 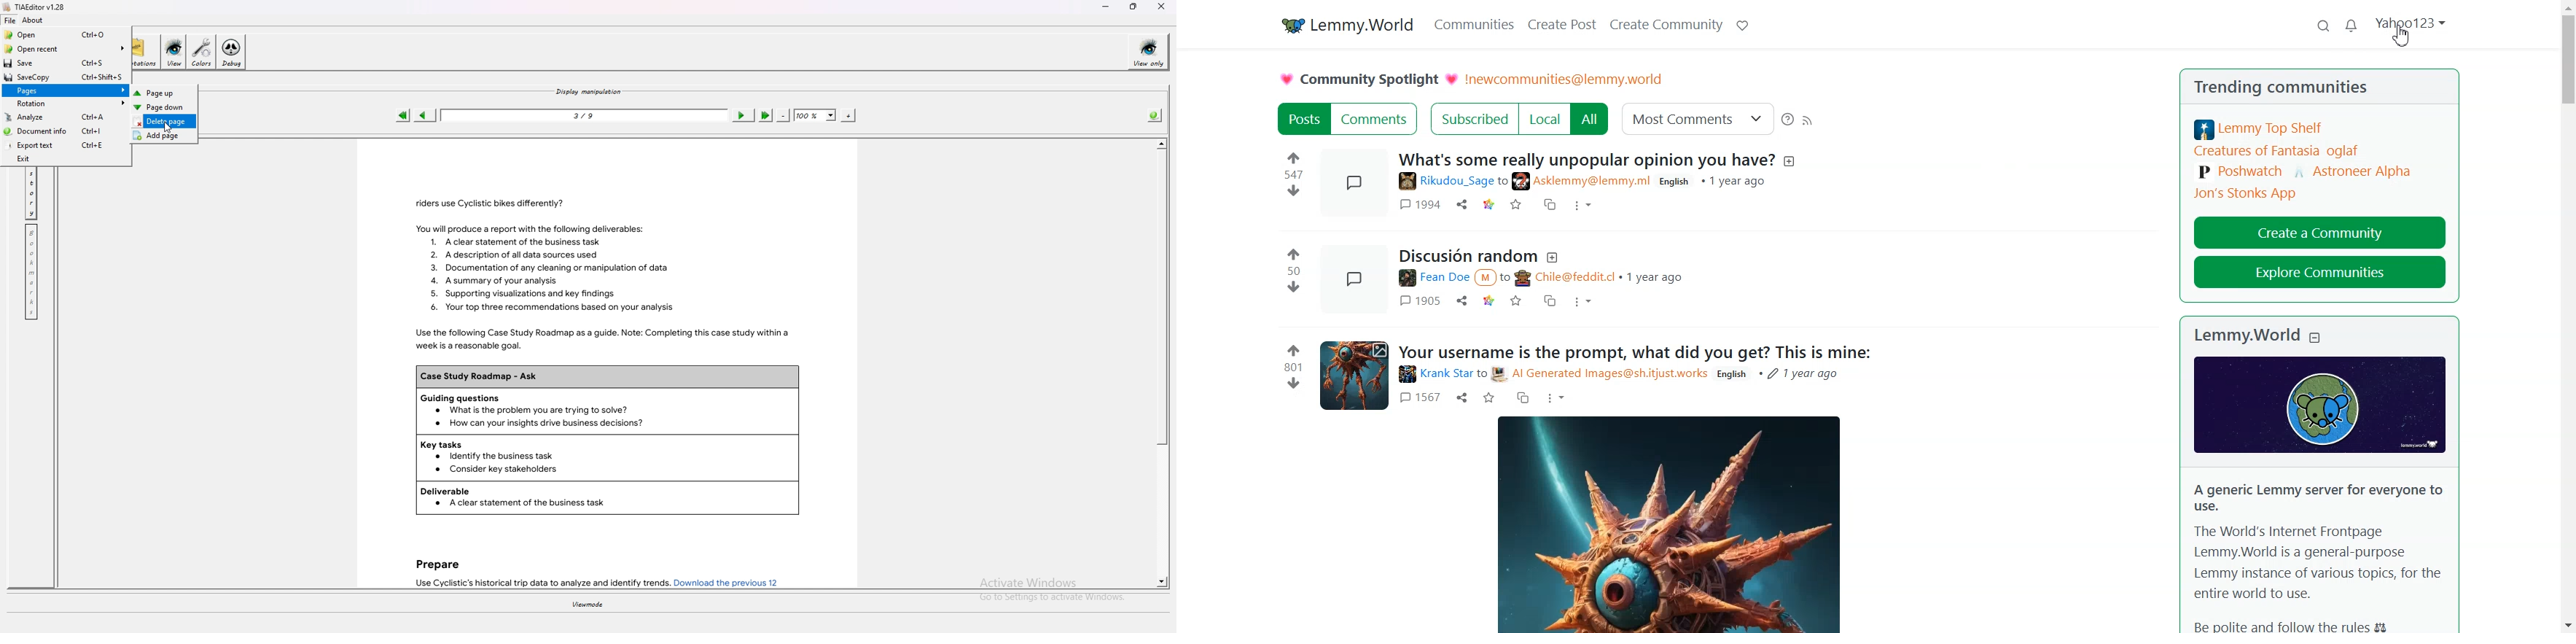 I want to click on RSS, so click(x=1808, y=119).